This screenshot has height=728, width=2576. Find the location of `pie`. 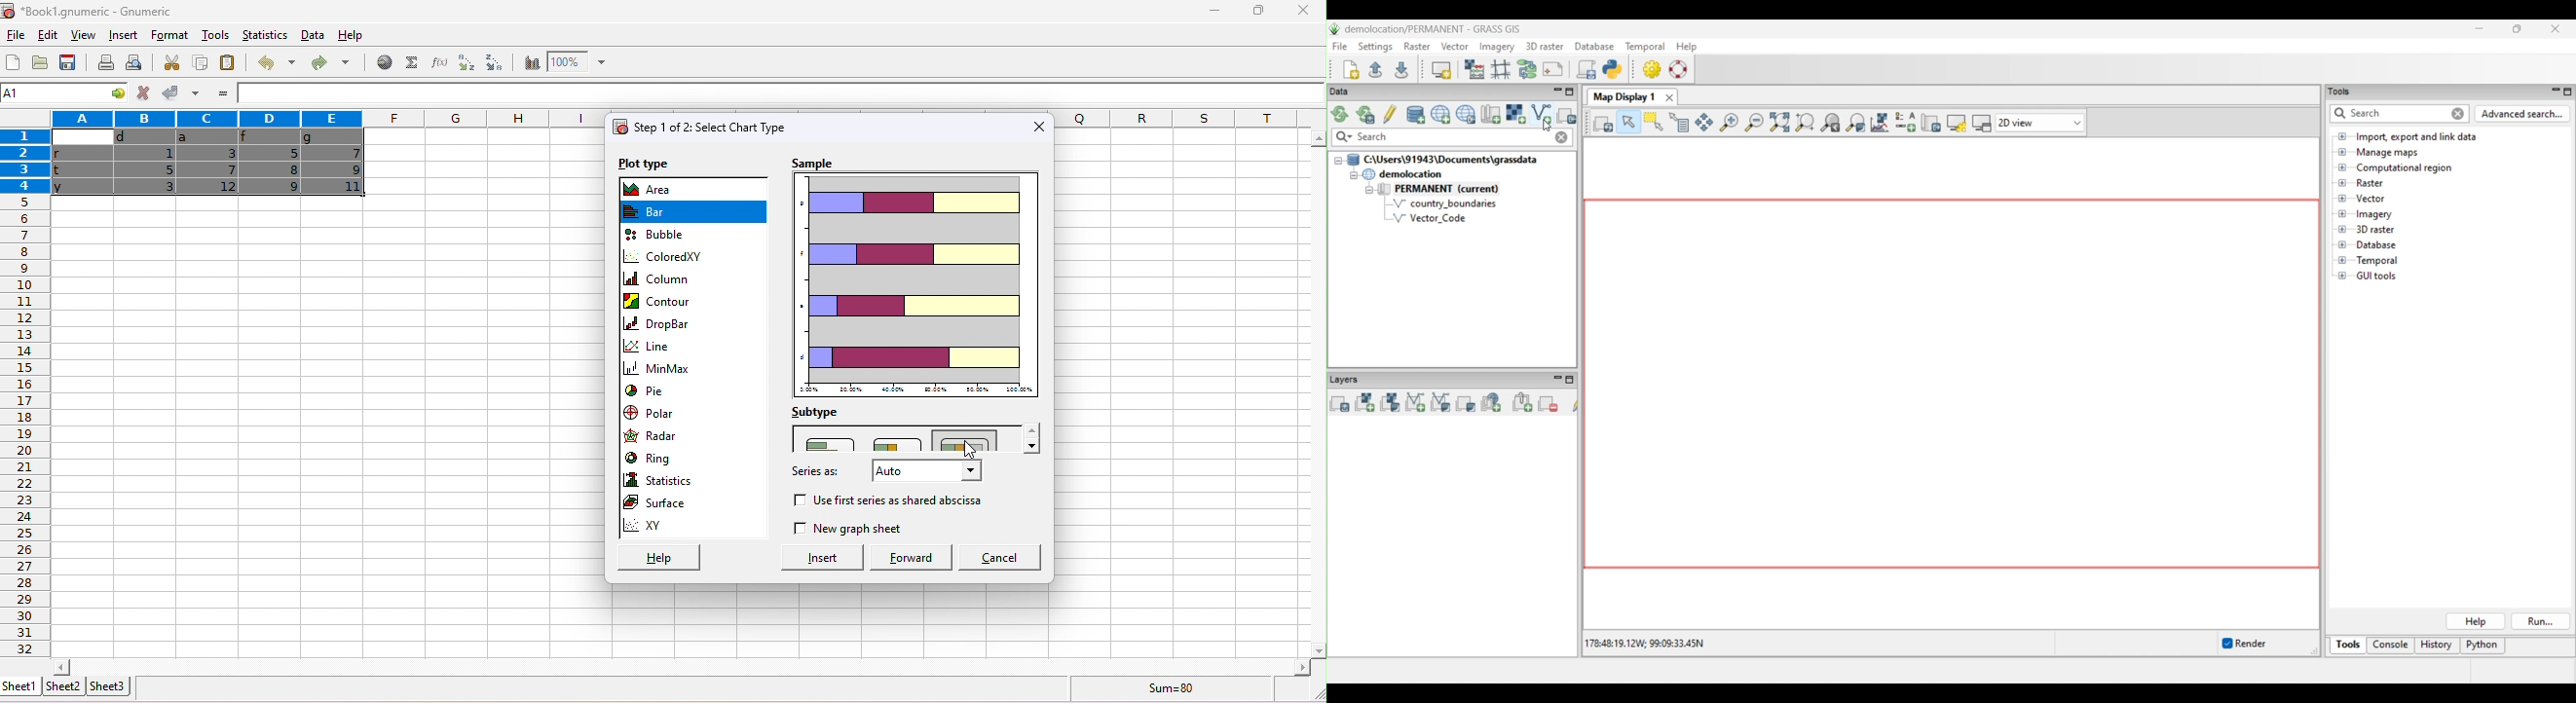

pie is located at coordinates (649, 390).